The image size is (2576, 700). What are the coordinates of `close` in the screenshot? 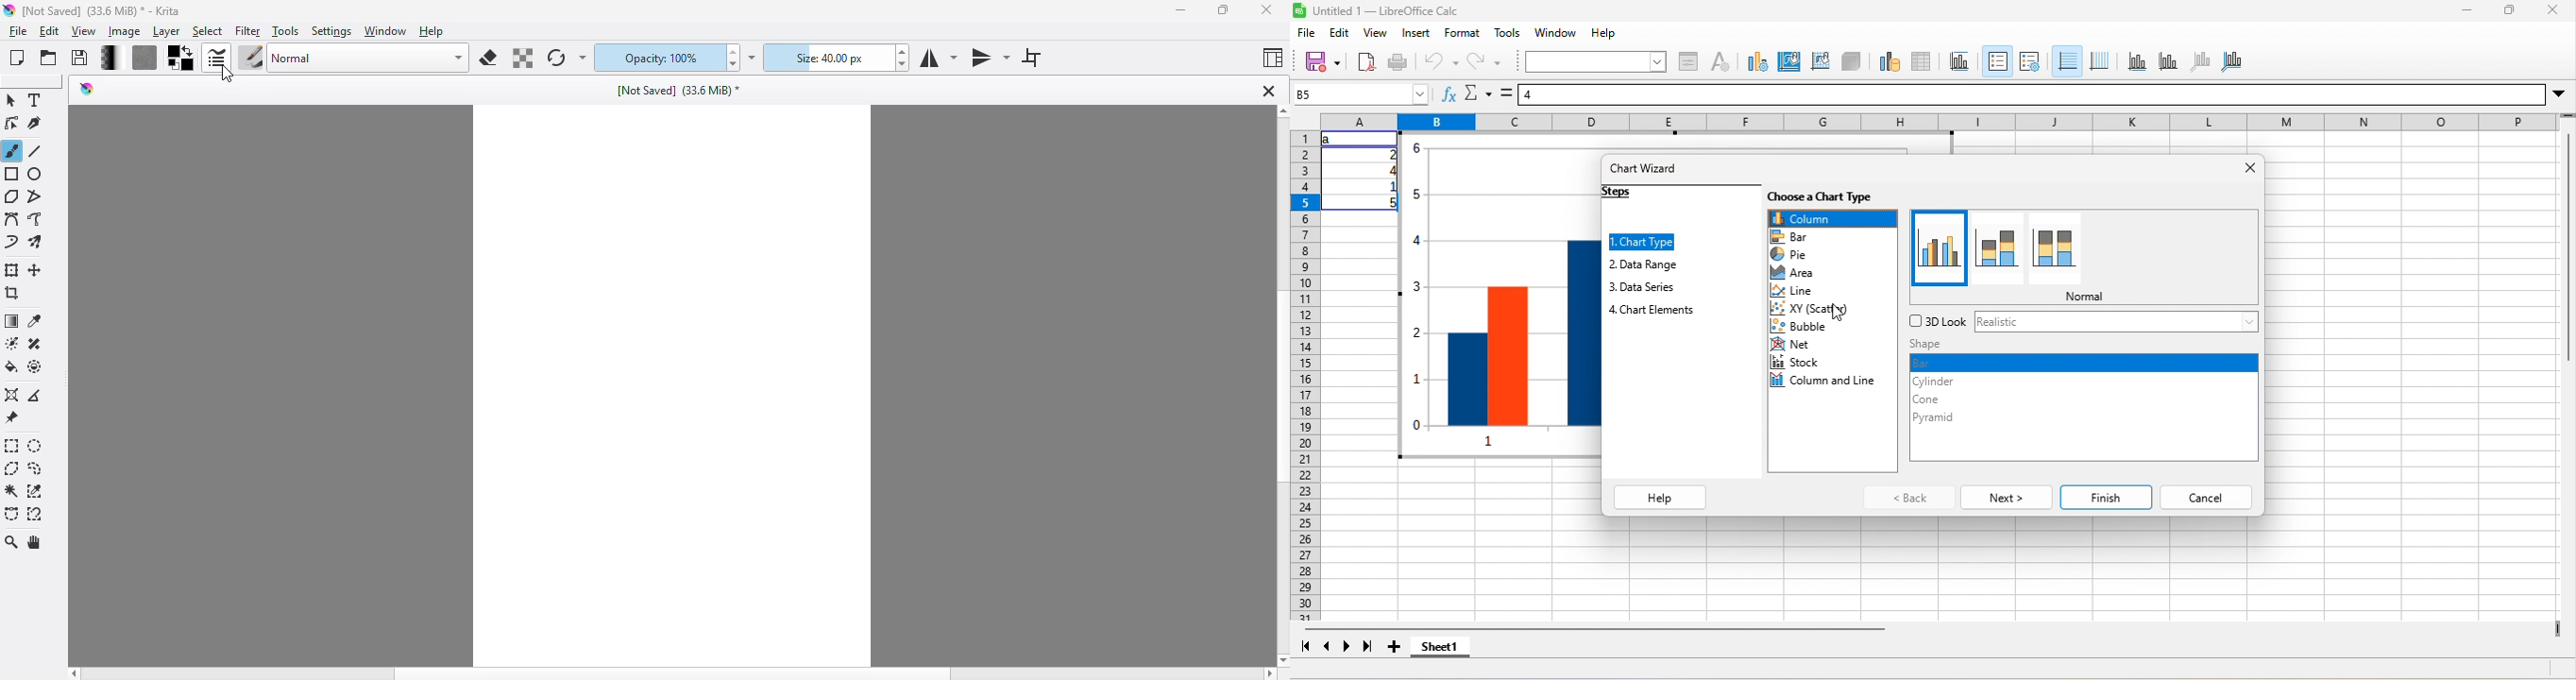 It's located at (2553, 9).